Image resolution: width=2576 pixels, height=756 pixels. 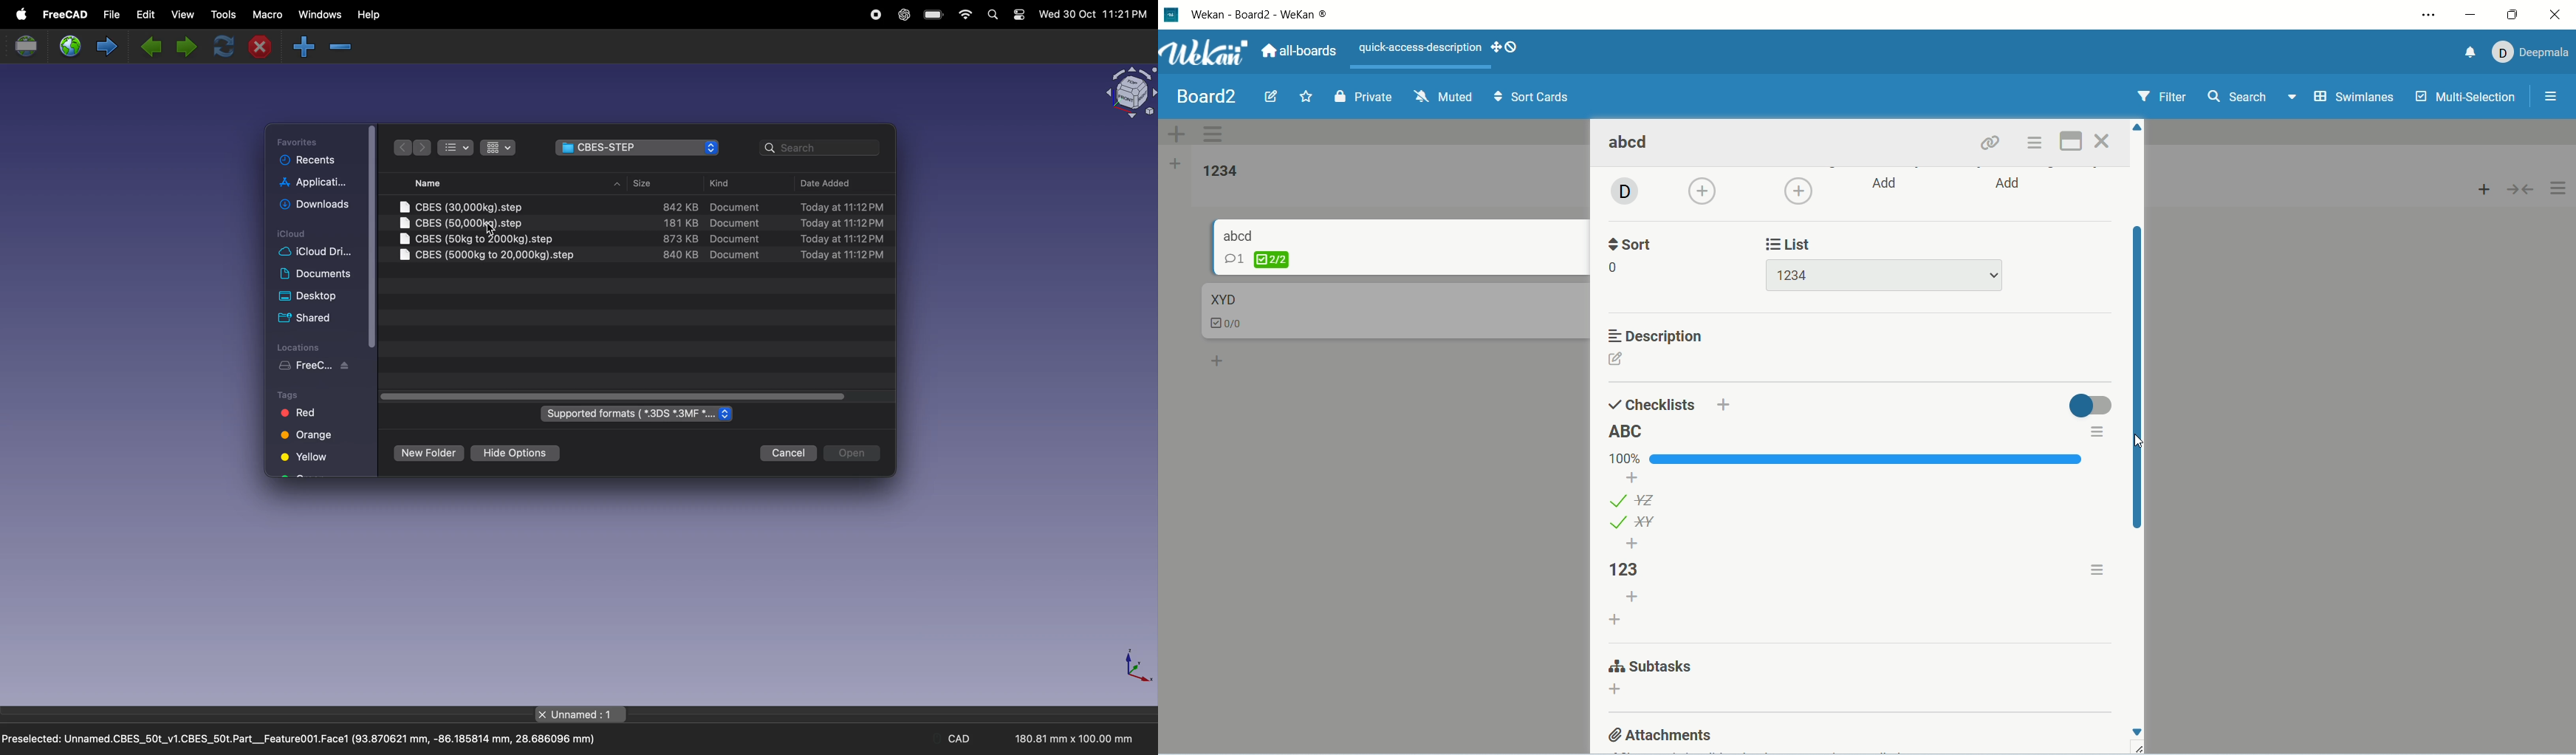 What do you see at coordinates (1631, 144) in the screenshot?
I see `card title` at bounding box center [1631, 144].